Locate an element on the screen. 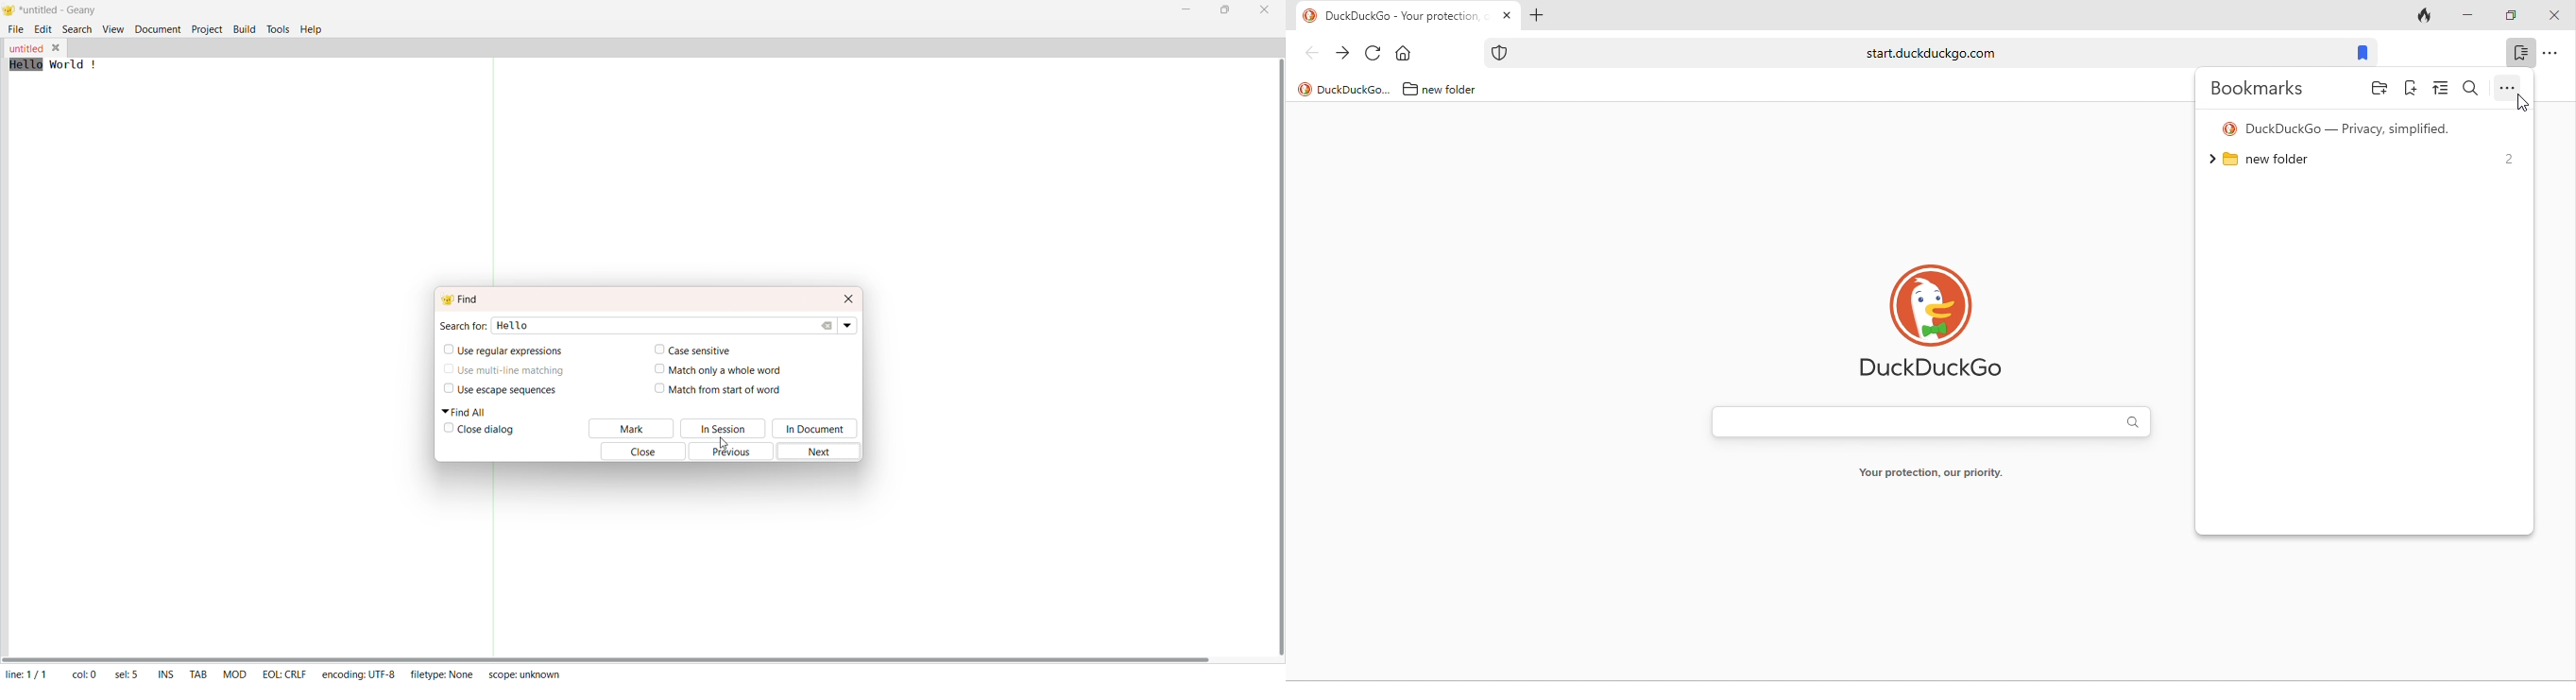 The height and width of the screenshot is (700, 2576). Project is located at coordinates (206, 30).